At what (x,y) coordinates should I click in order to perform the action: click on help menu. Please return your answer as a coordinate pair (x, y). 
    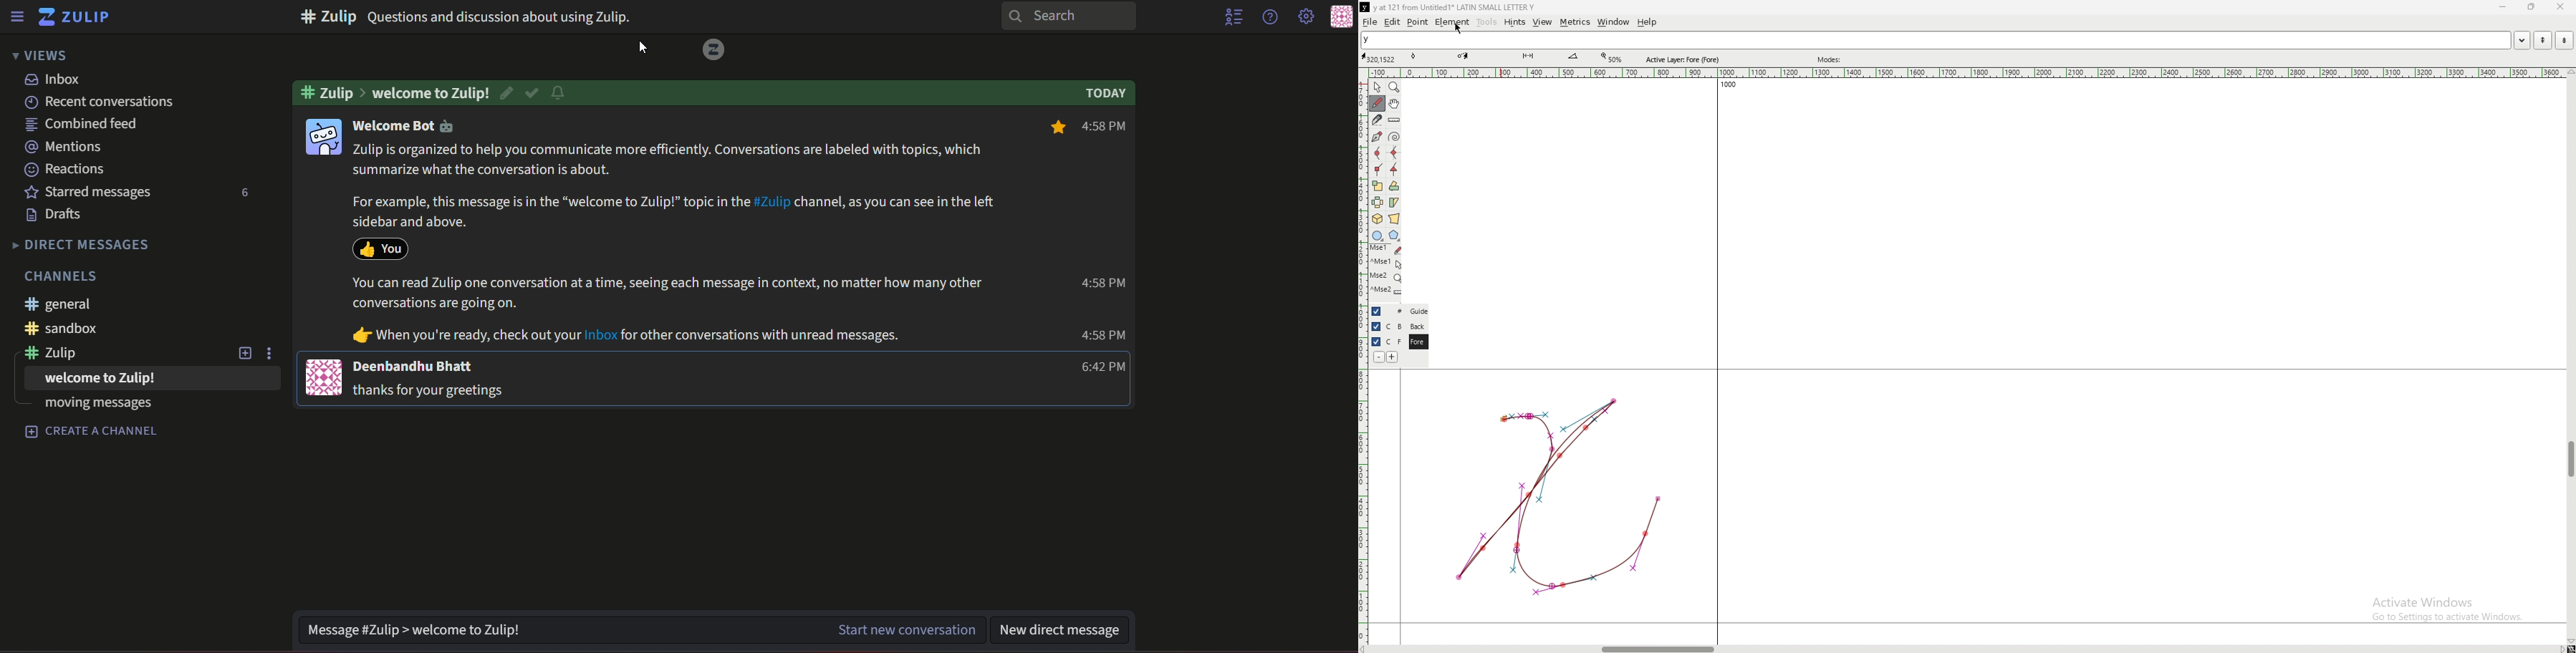
    Looking at the image, I should click on (1269, 17).